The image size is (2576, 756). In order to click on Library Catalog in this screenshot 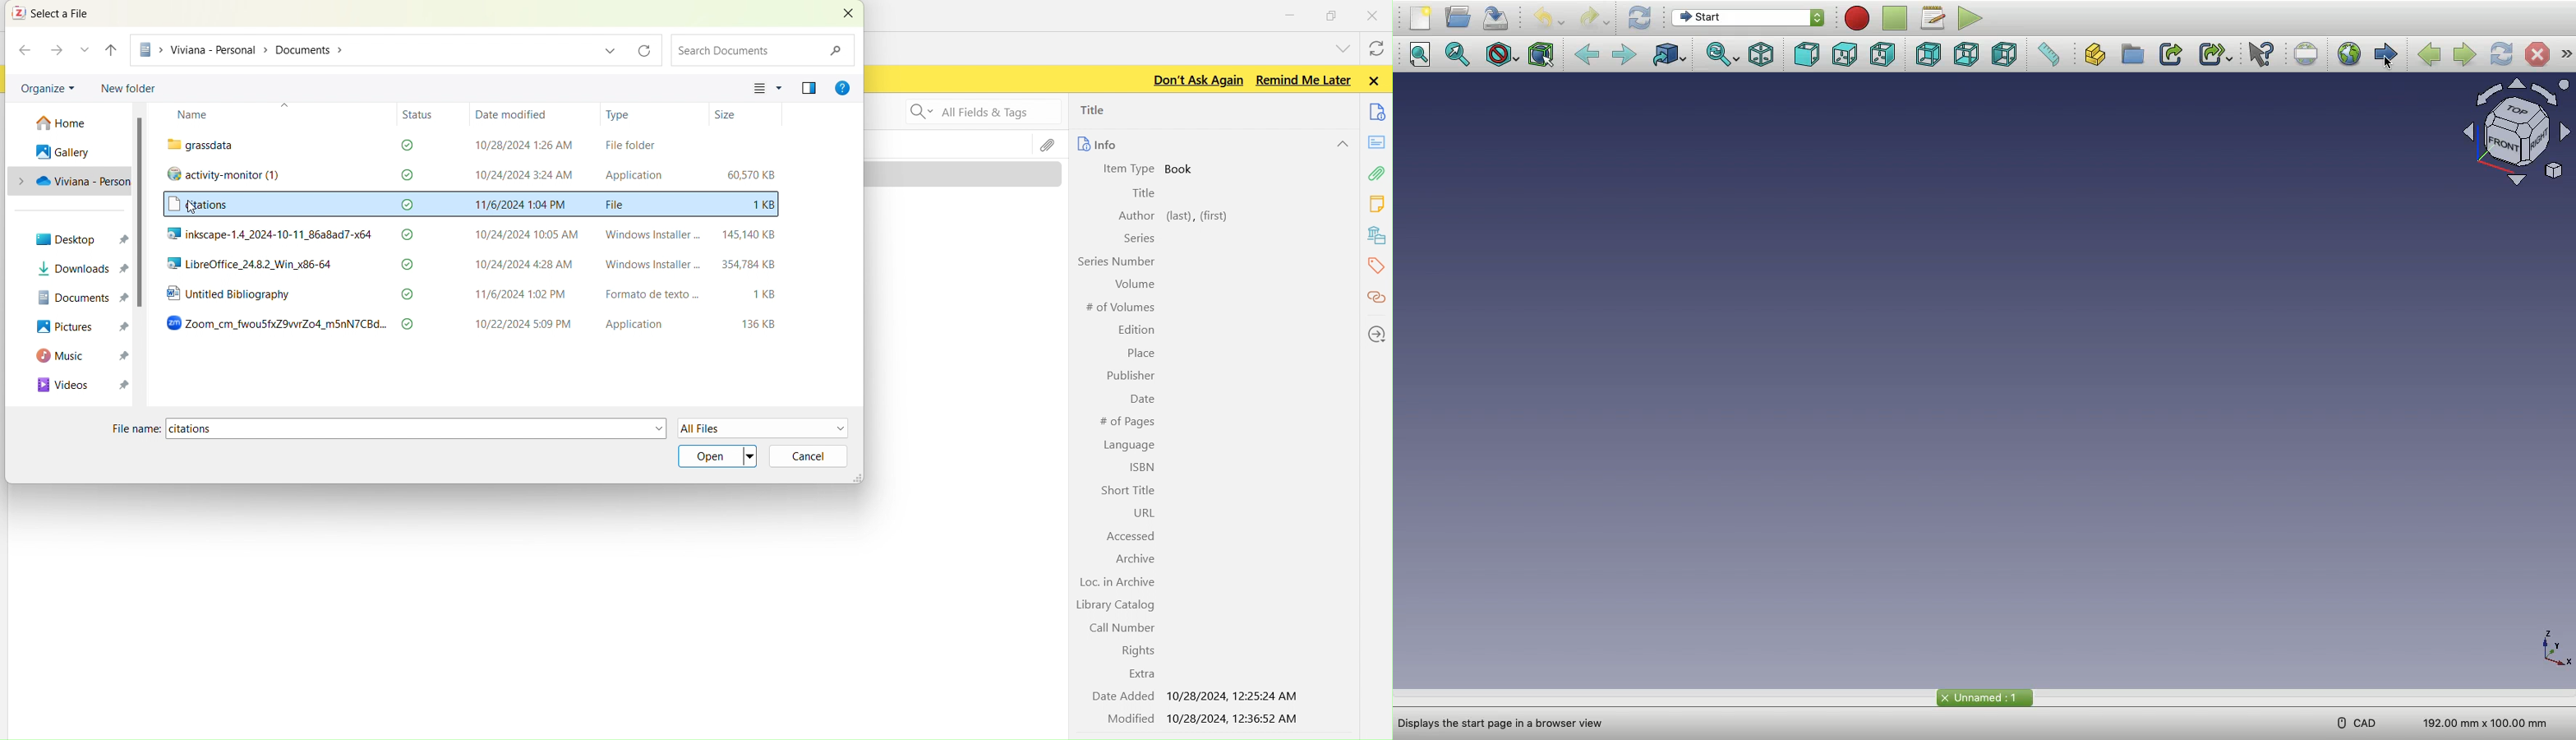, I will do `click(1113, 606)`.